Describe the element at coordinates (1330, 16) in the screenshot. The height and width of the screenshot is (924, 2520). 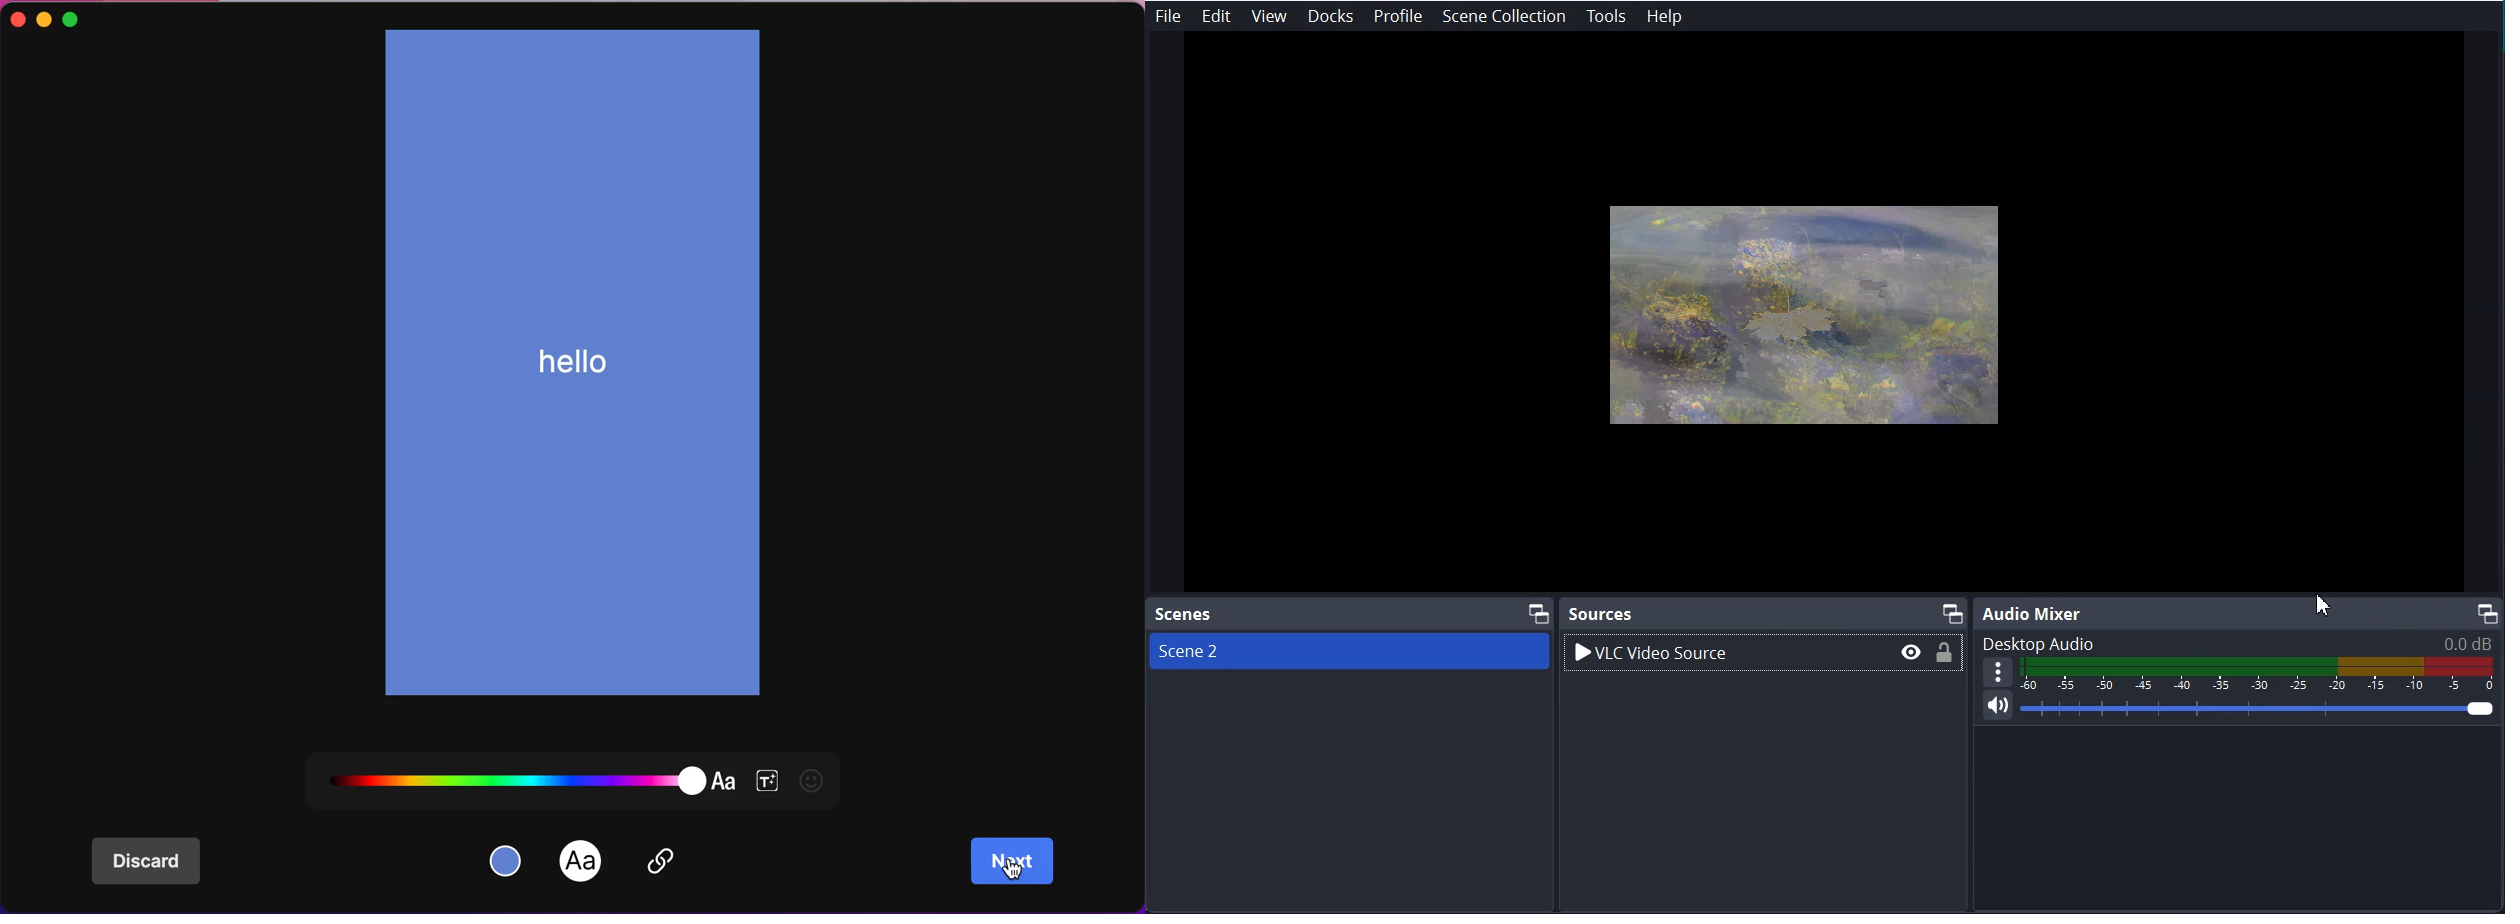
I see `Docks` at that location.